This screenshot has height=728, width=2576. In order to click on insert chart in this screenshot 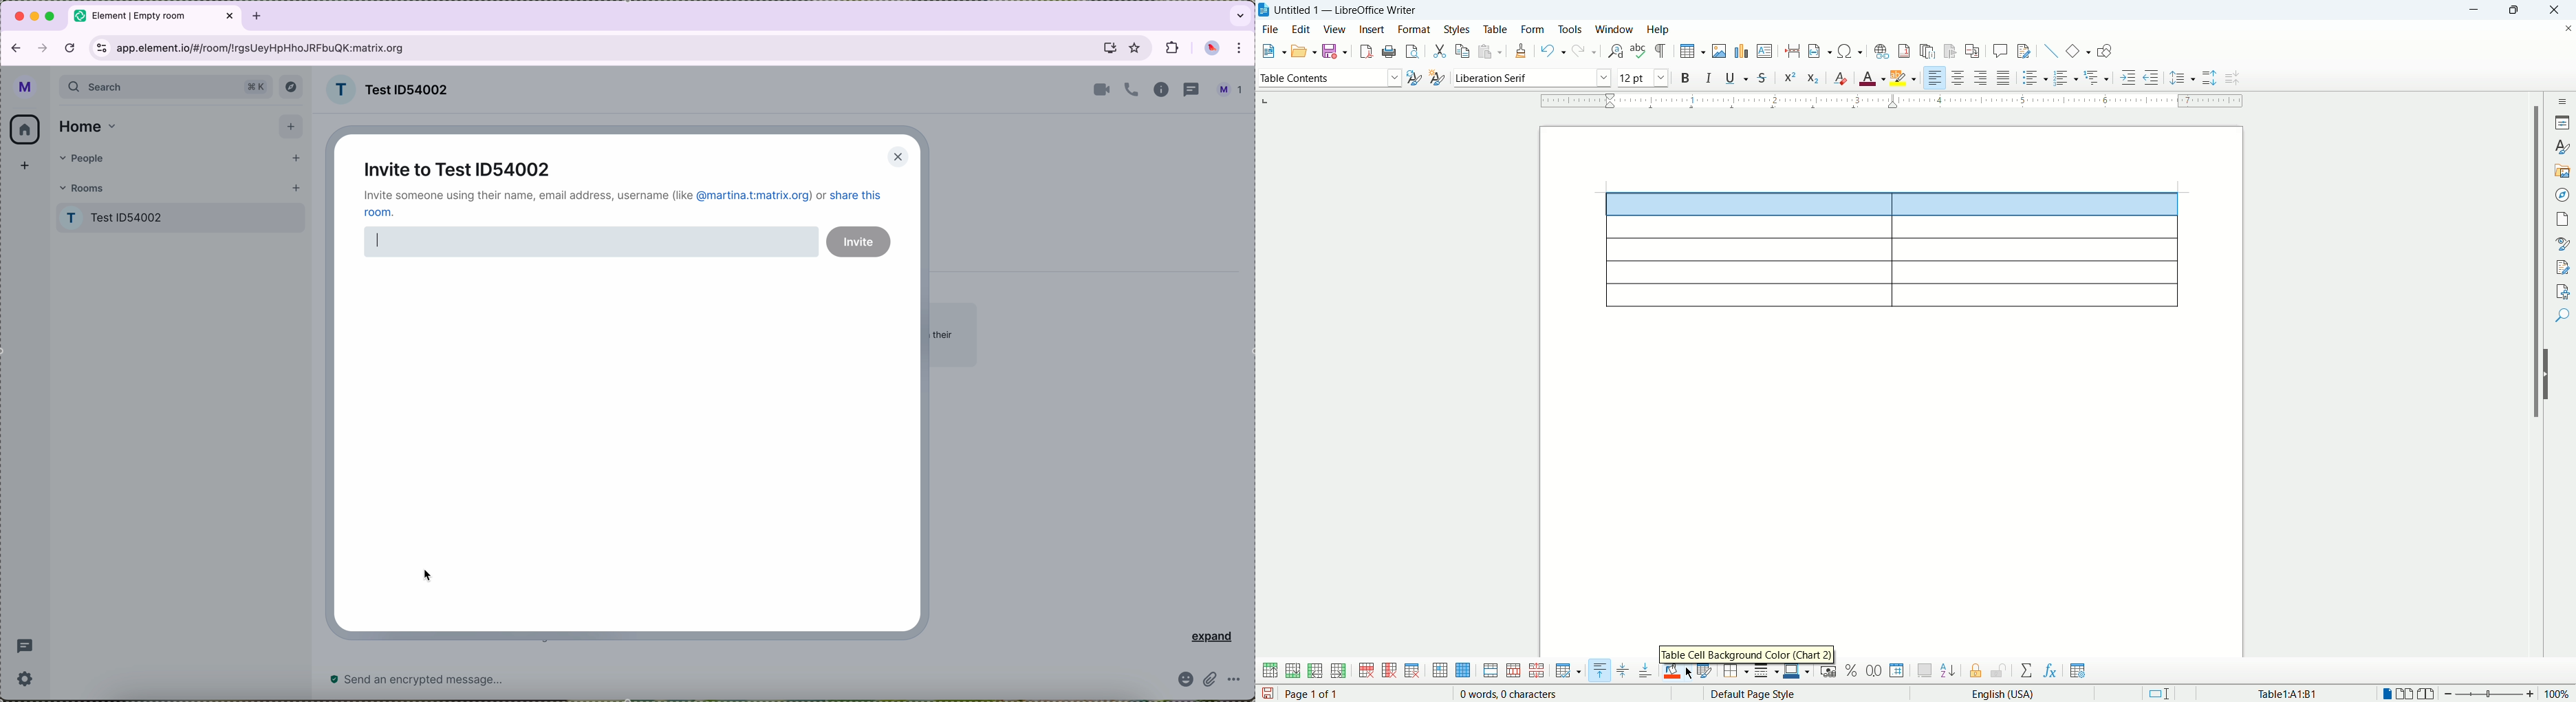, I will do `click(1741, 50)`.